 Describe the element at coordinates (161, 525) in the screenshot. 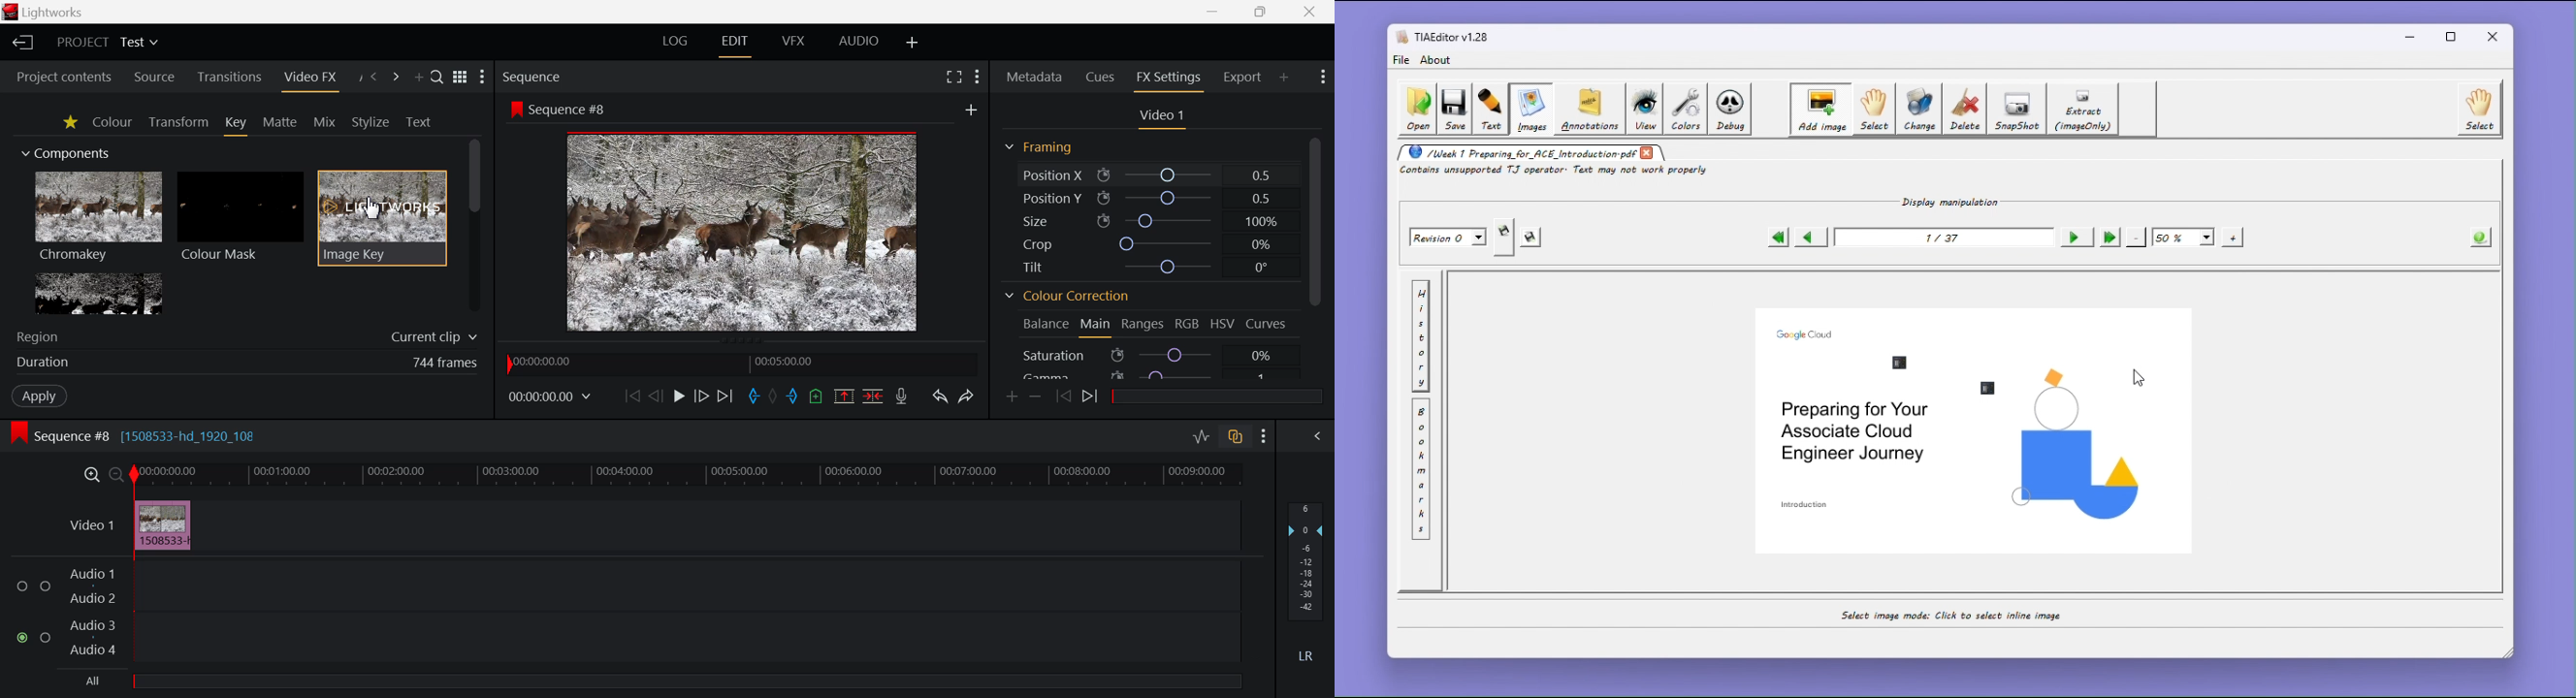

I see `Inserted Video Clip` at that location.